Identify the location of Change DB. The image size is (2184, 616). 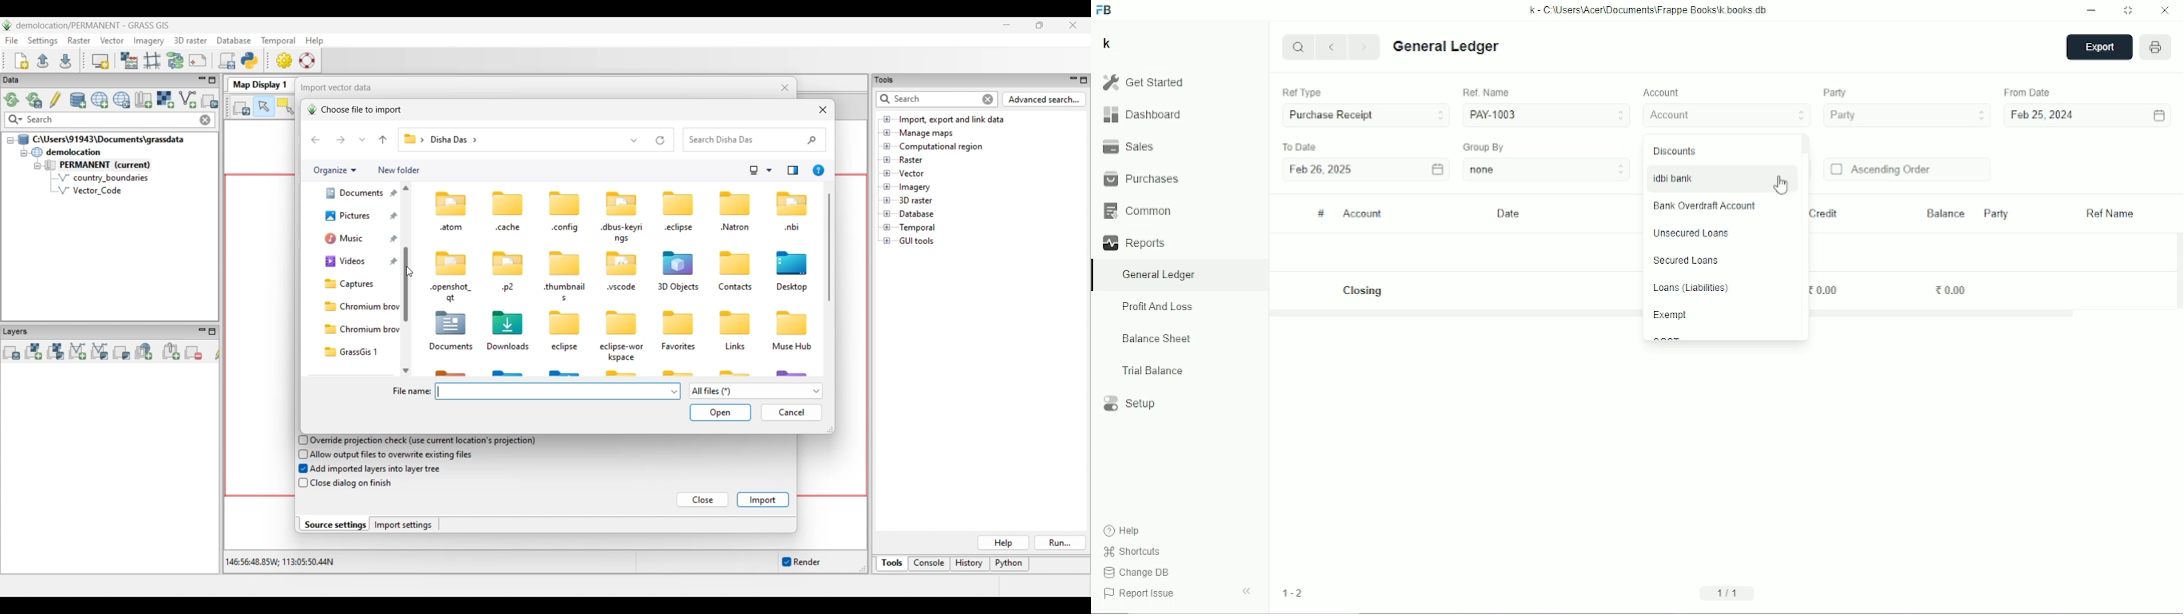
(1137, 572).